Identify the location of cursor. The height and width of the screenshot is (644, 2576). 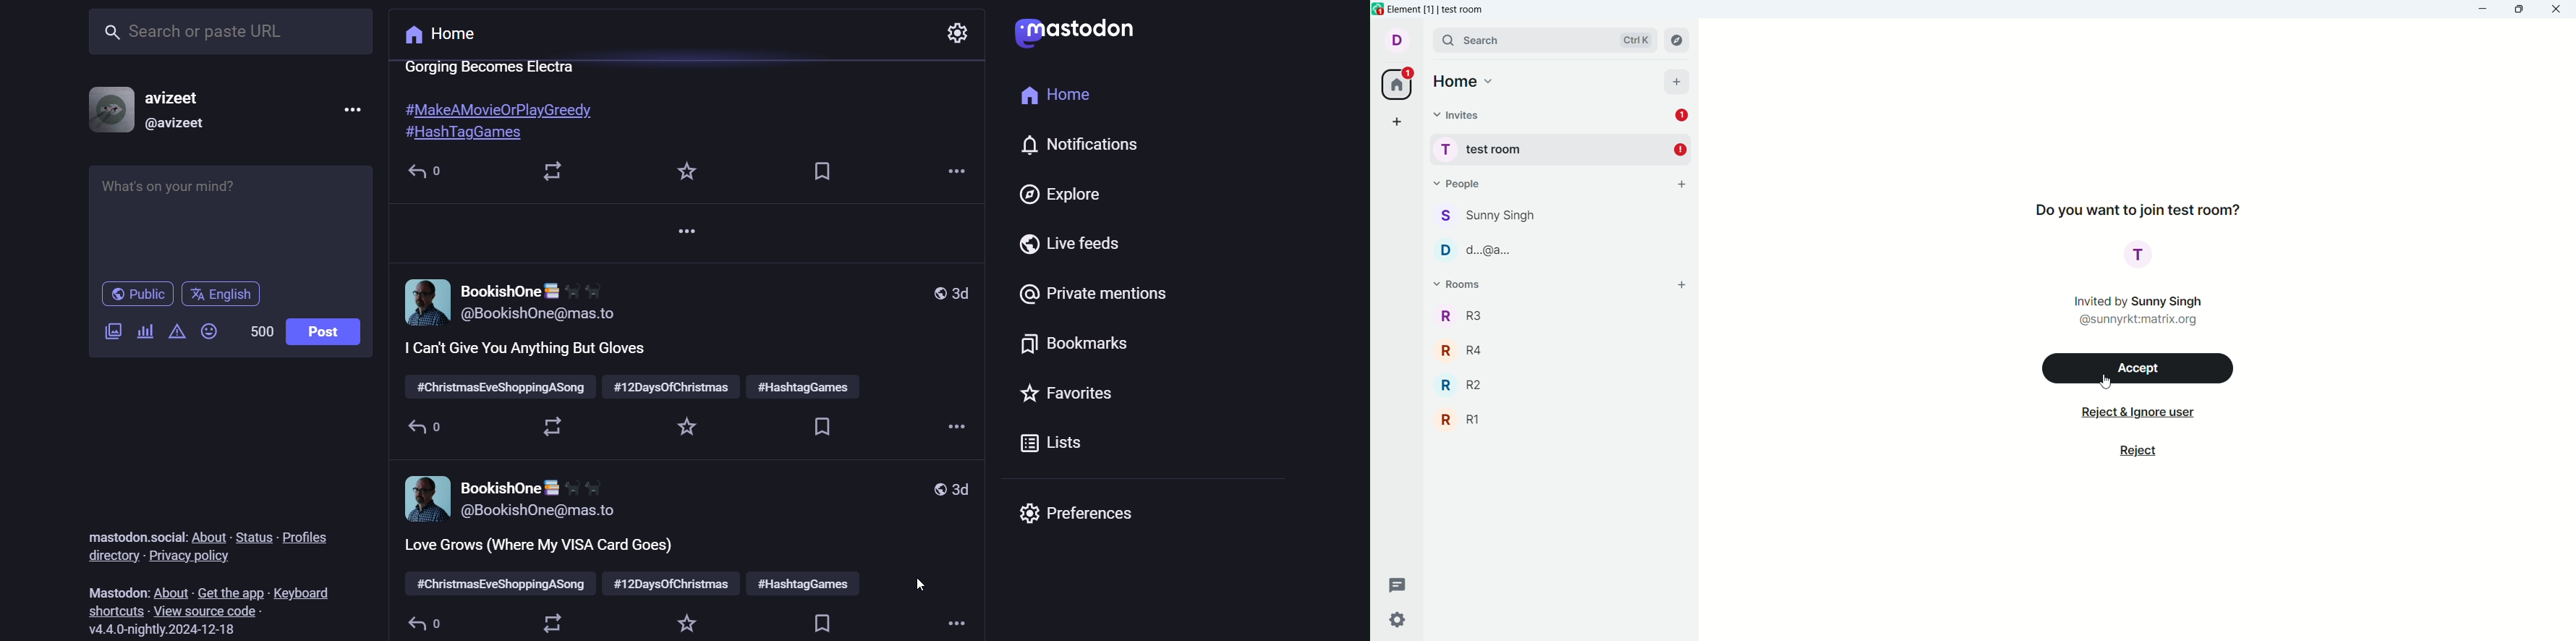
(2105, 382).